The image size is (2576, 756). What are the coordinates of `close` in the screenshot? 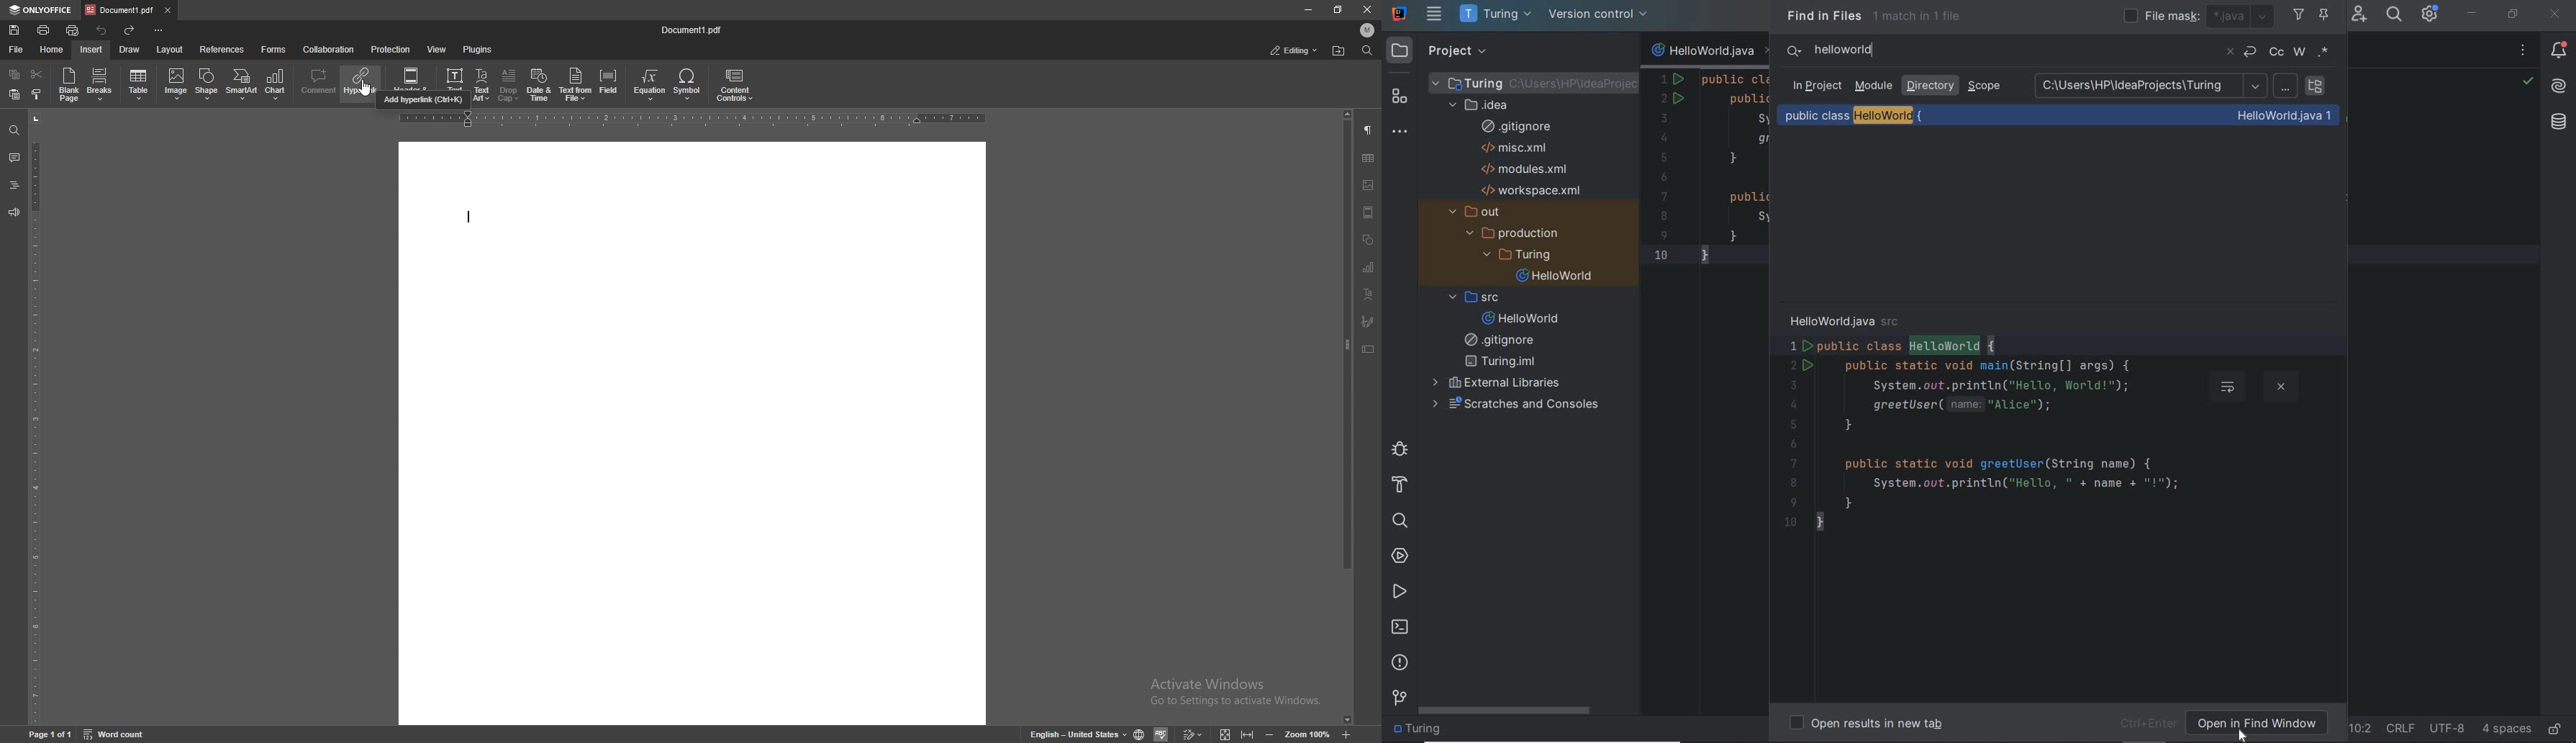 It's located at (1366, 9).